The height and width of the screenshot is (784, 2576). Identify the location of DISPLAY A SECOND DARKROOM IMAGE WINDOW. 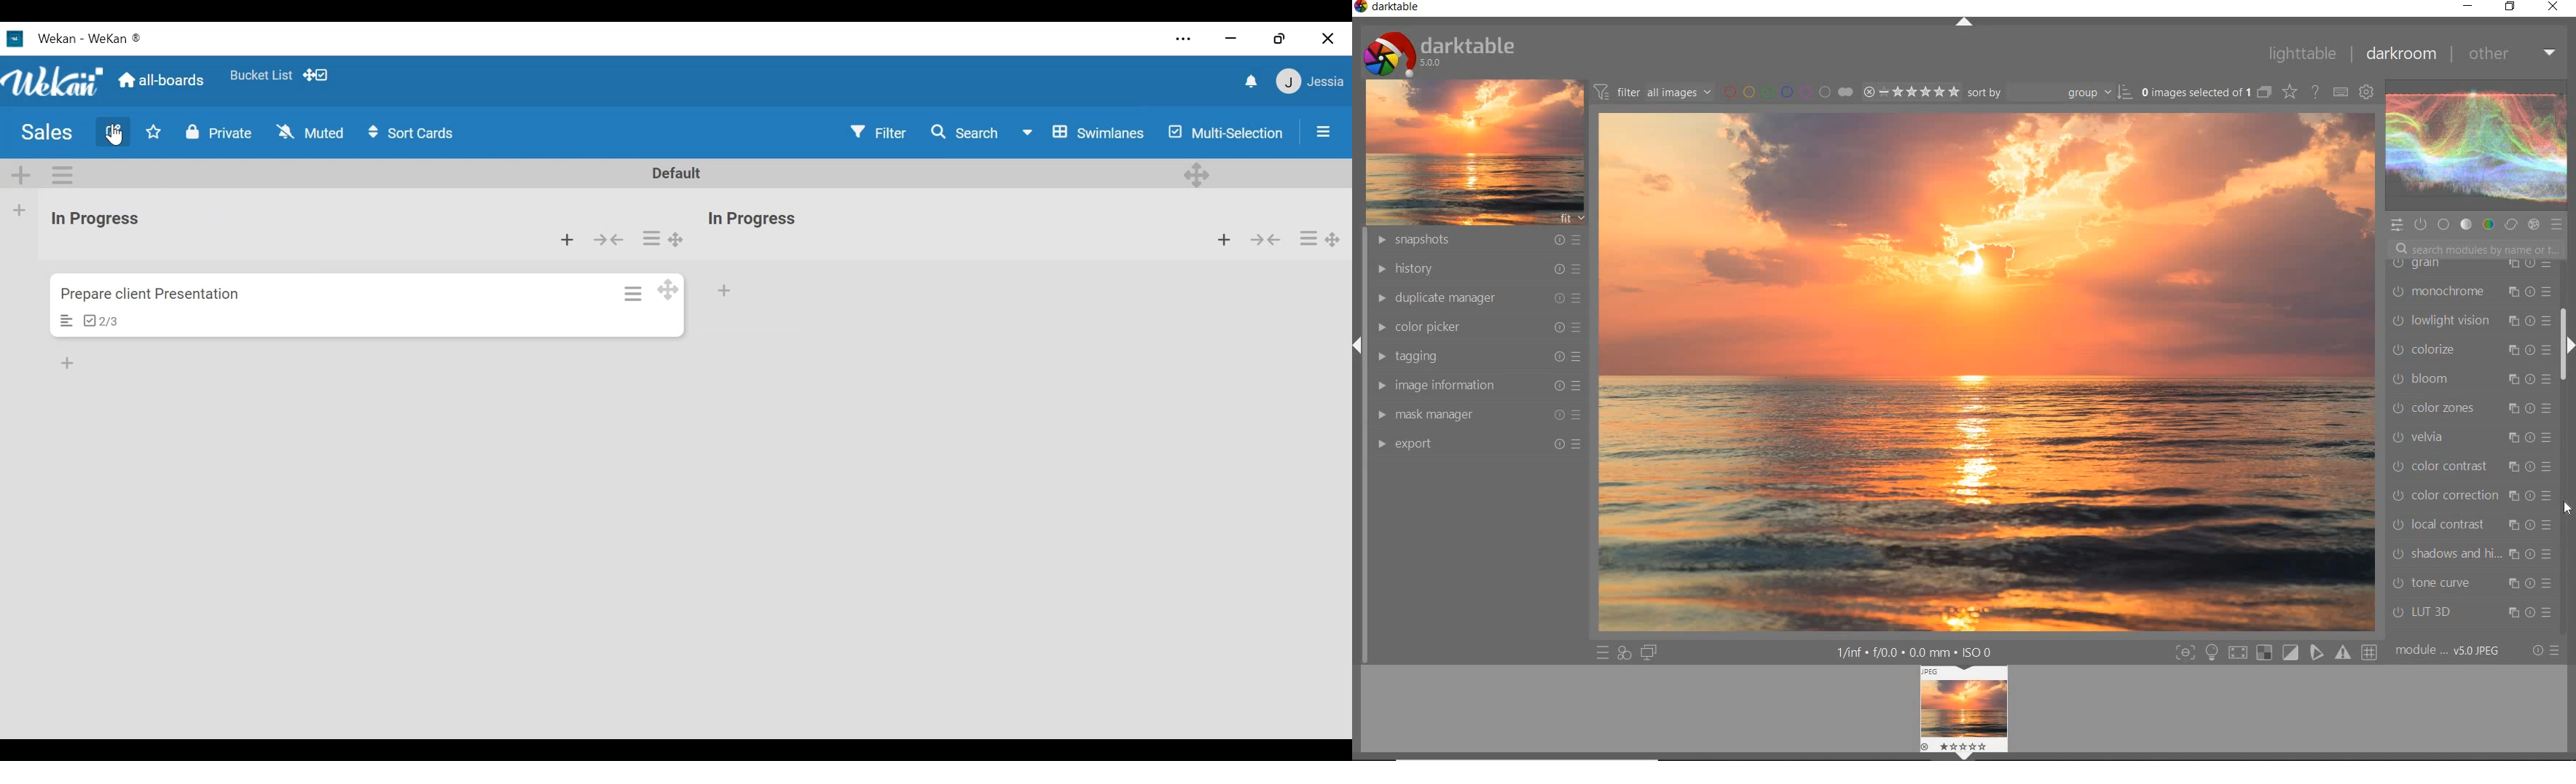
(1649, 654).